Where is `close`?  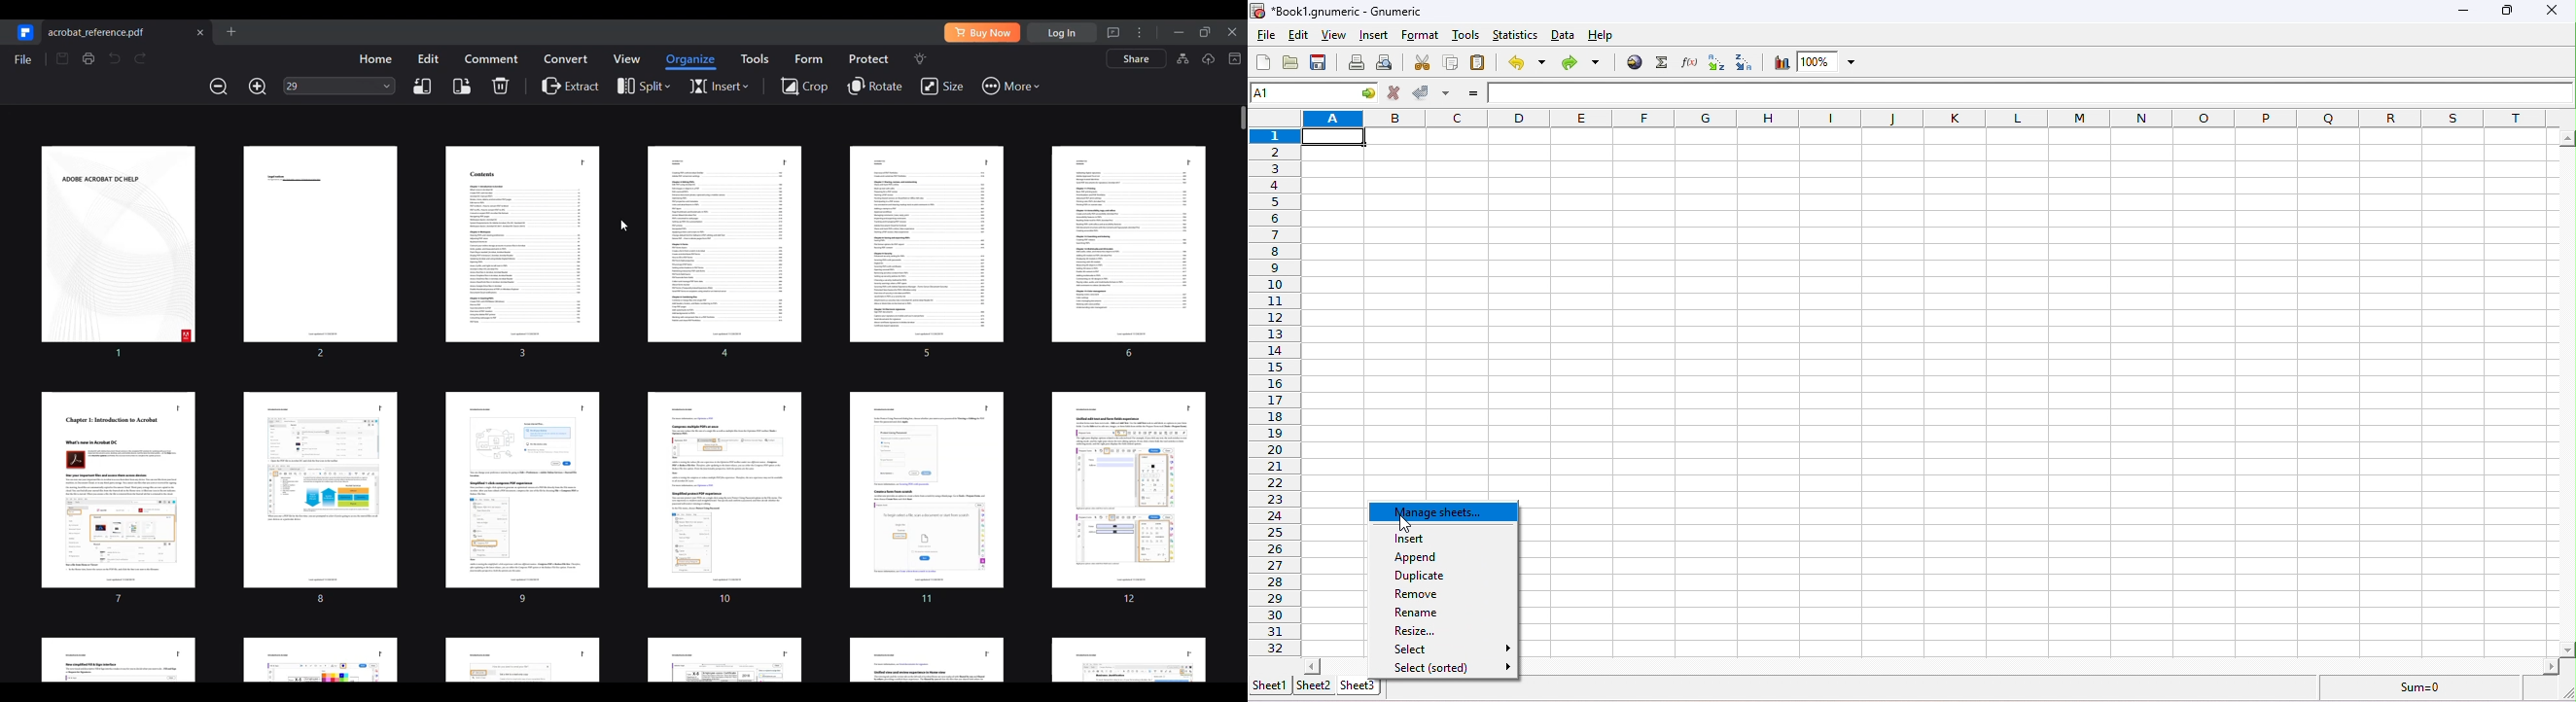
close is located at coordinates (2558, 9).